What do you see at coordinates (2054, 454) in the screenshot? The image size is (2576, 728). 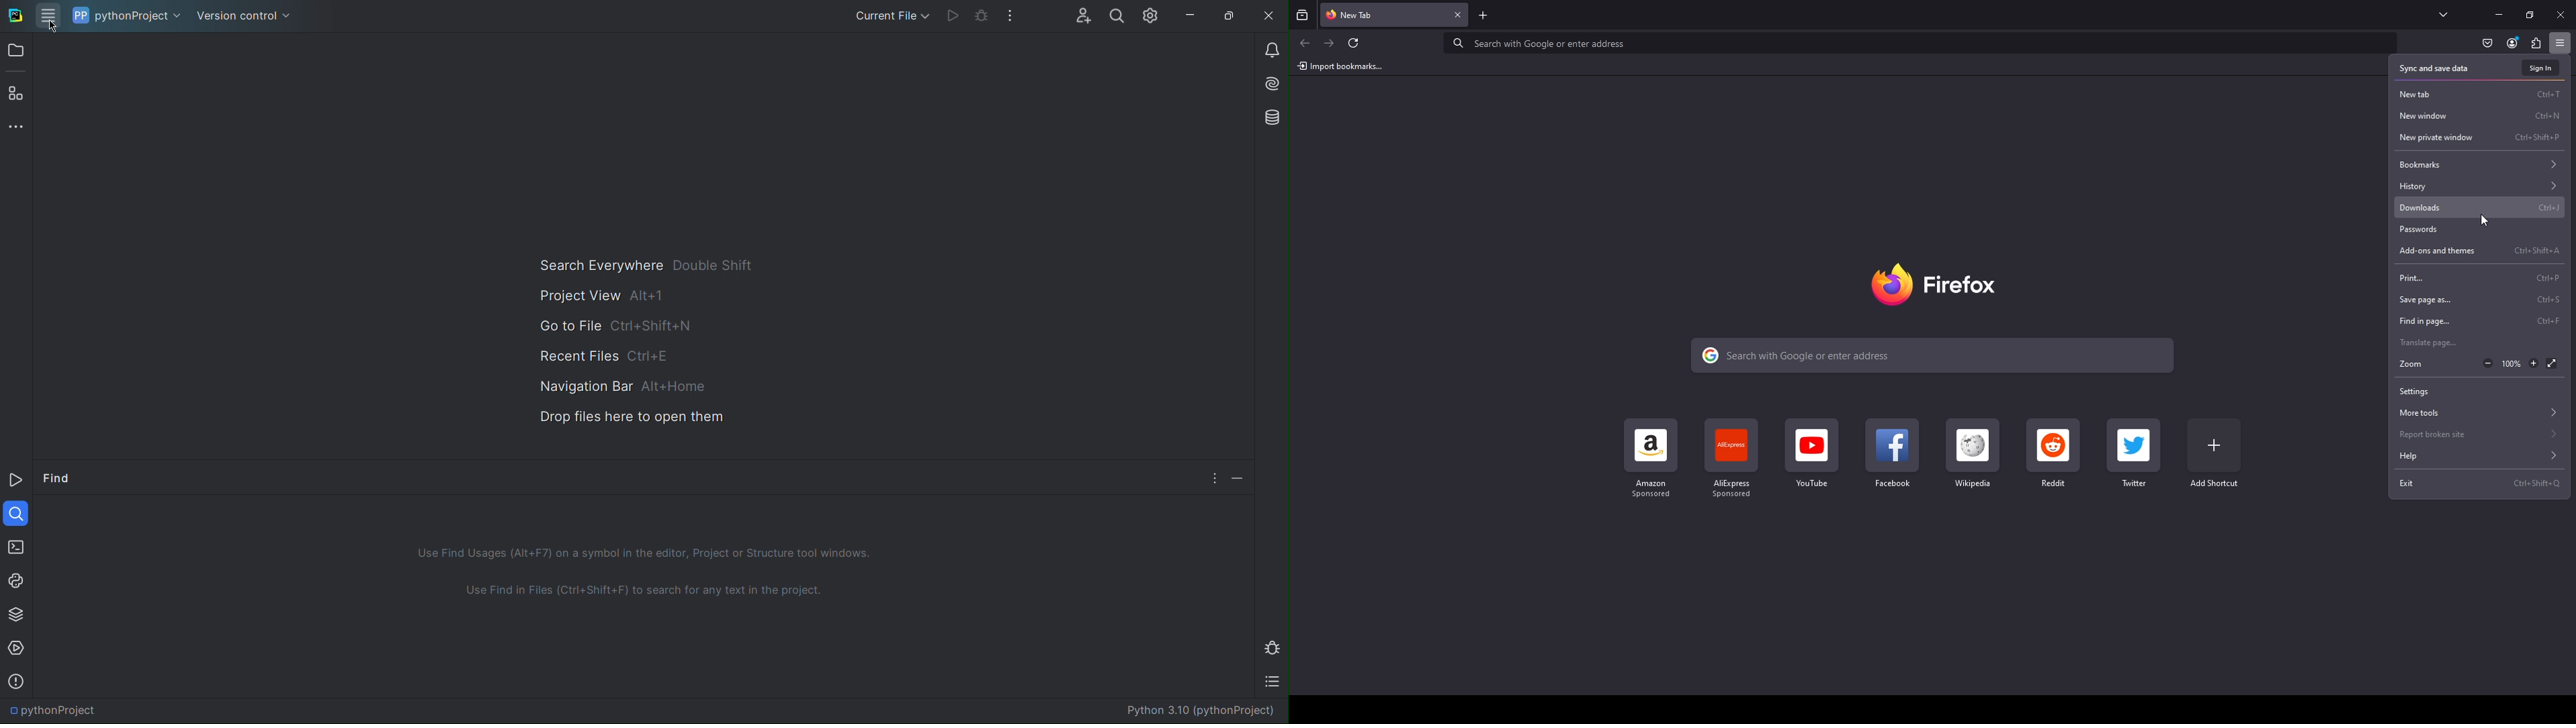 I see `Reddit` at bounding box center [2054, 454].